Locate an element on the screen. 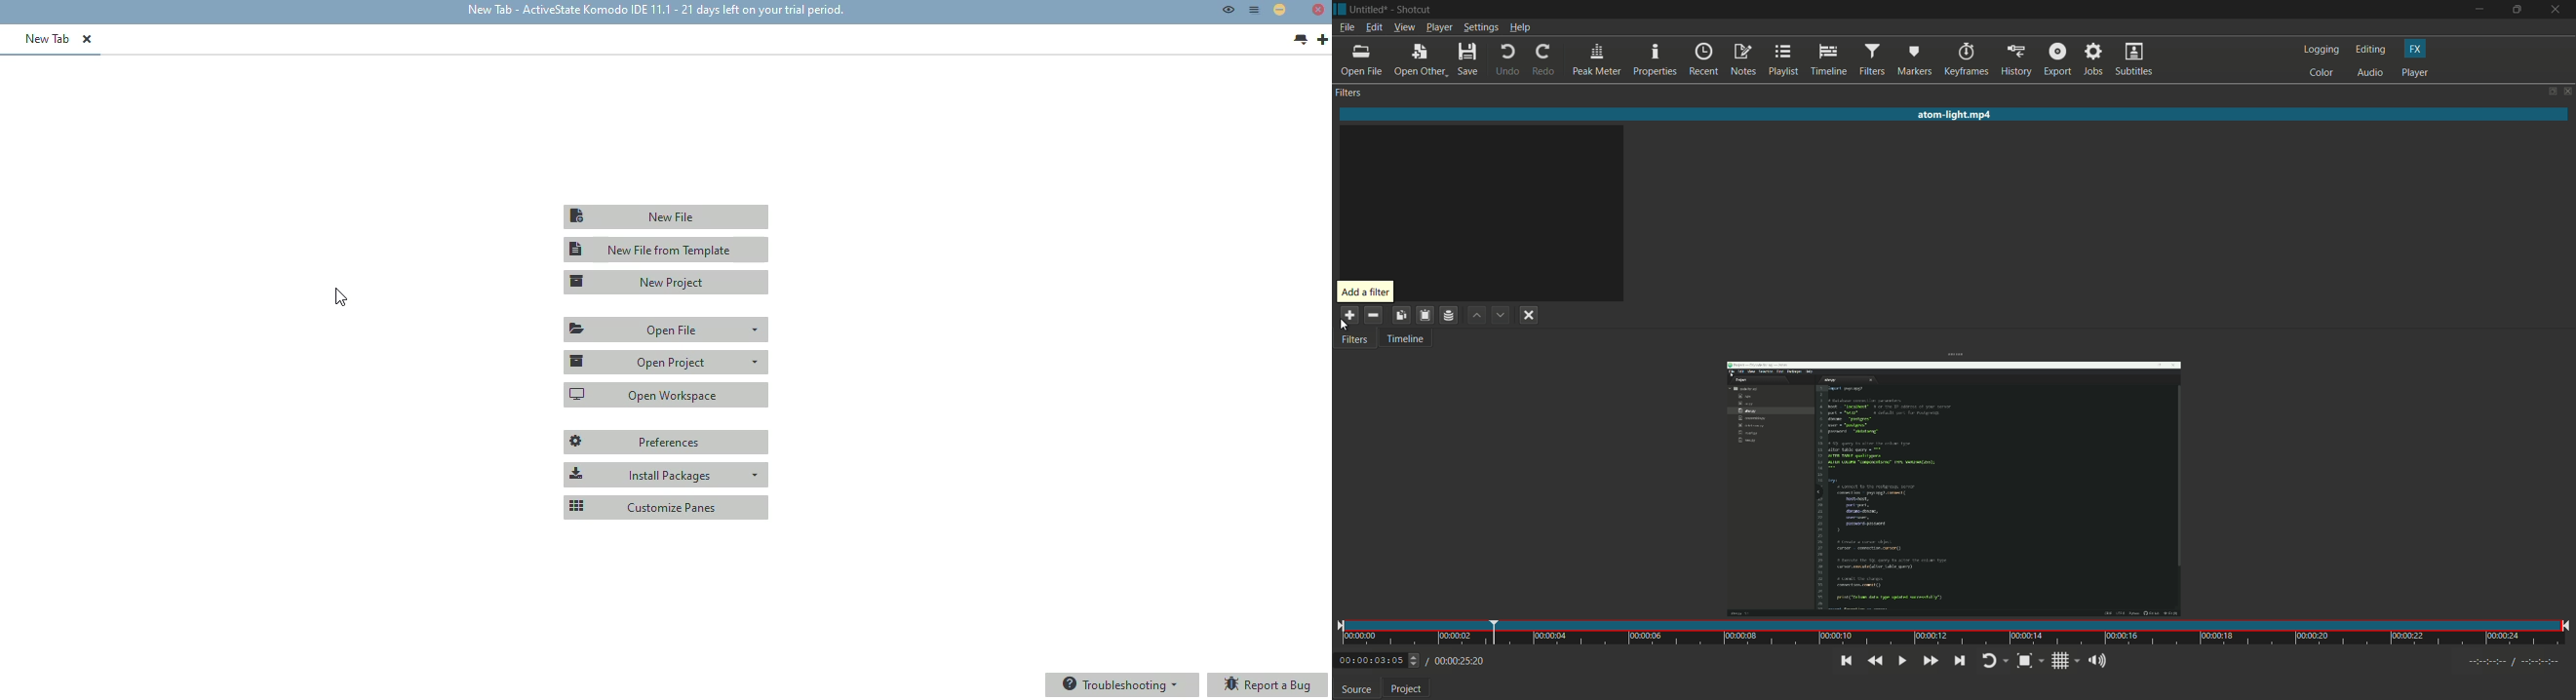 The height and width of the screenshot is (700, 2576). open other is located at coordinates (1419, 60).